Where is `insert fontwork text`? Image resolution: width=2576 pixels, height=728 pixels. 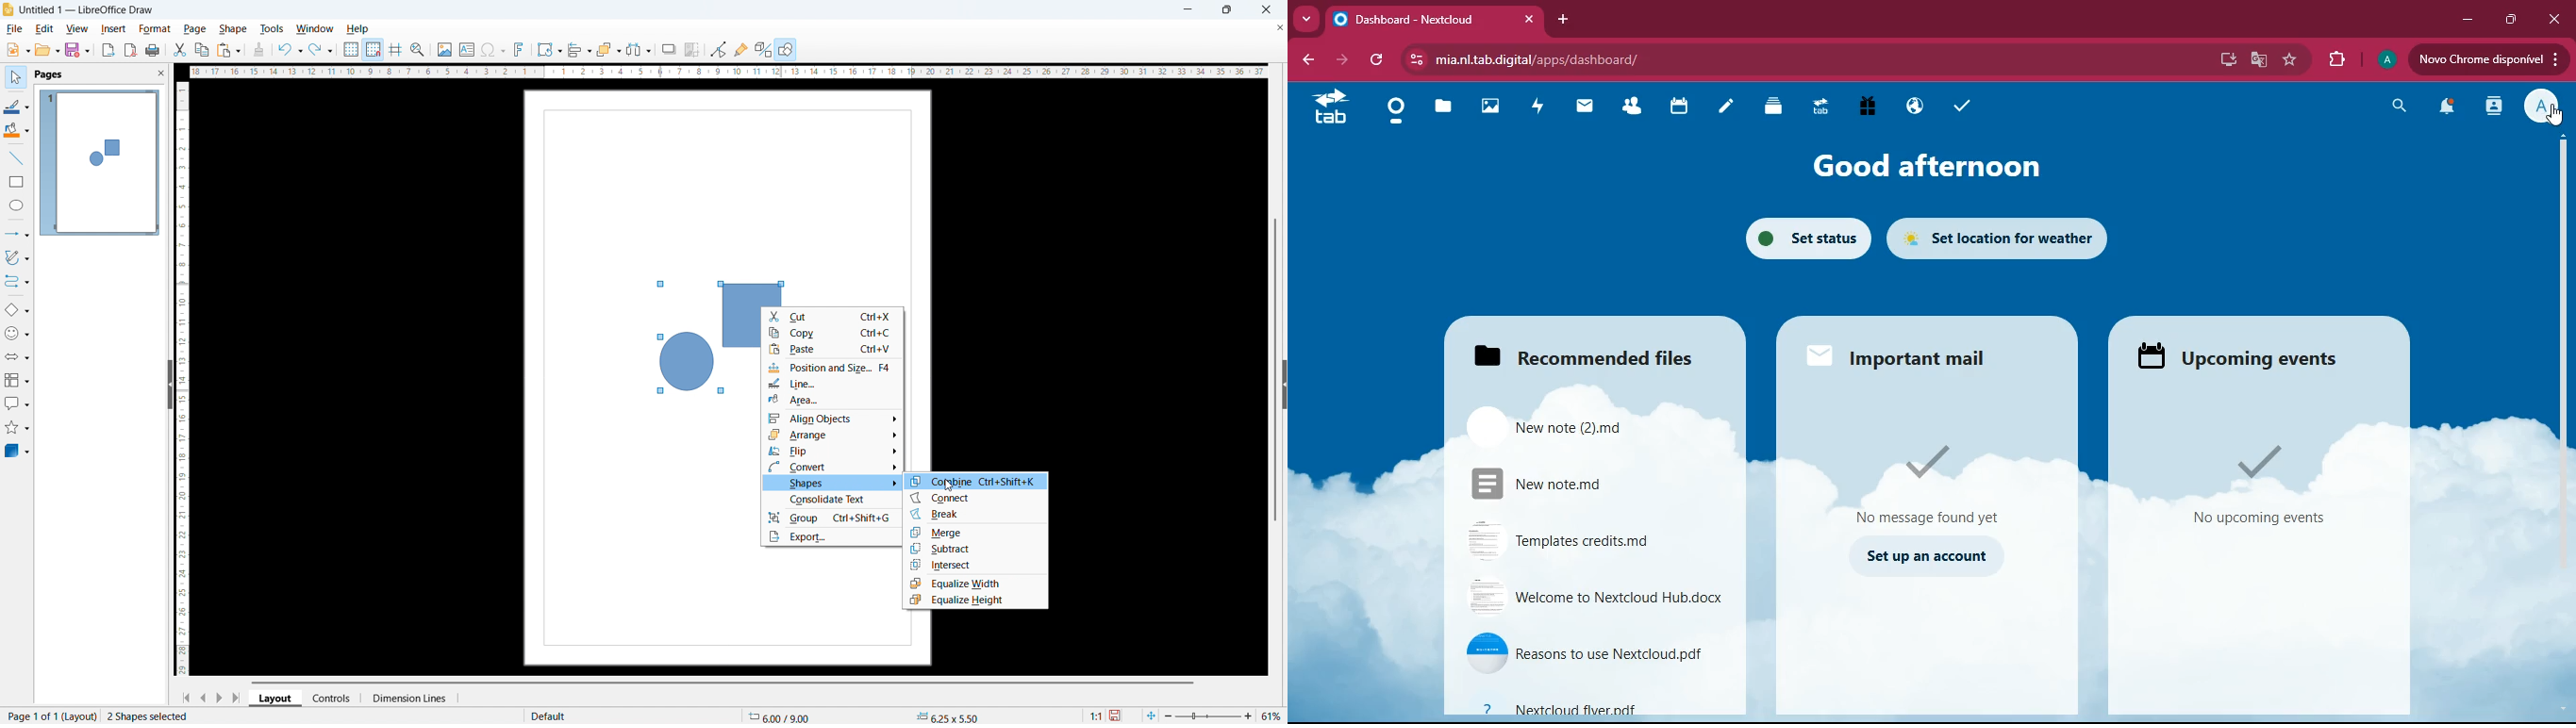 insert fontwork text is located at coordinates (520, 50).